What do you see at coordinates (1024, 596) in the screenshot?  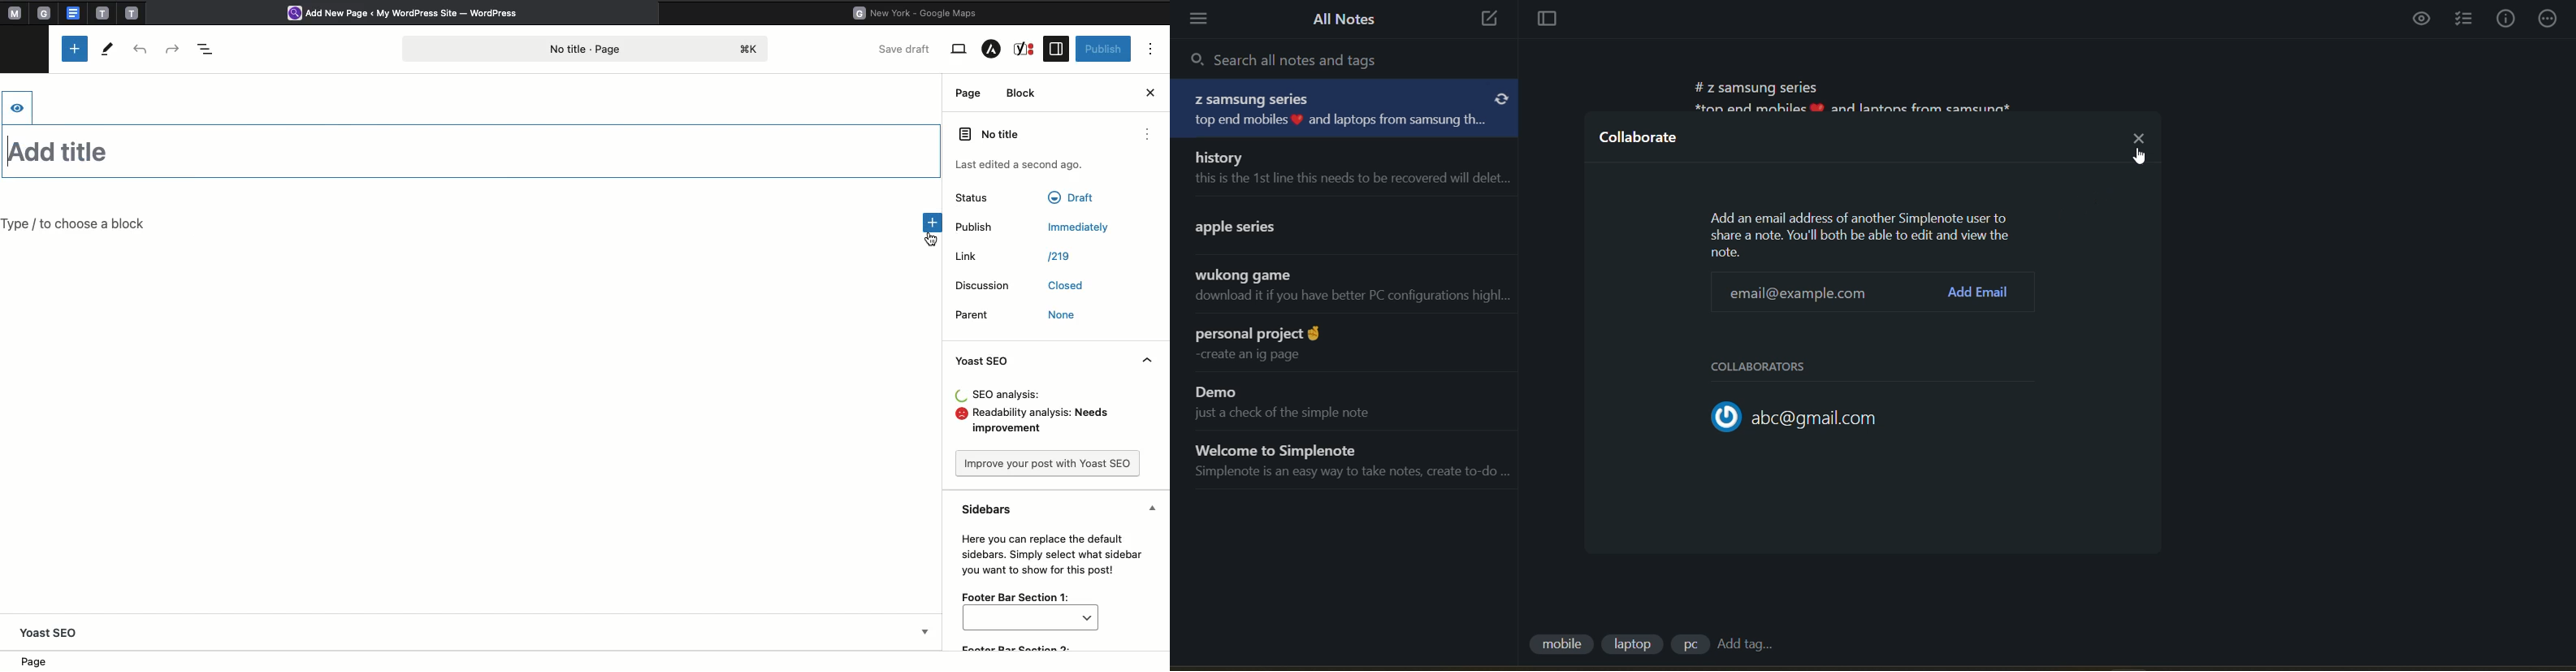 I see `Footer bar section 1` at bounding box center [1024, 596].